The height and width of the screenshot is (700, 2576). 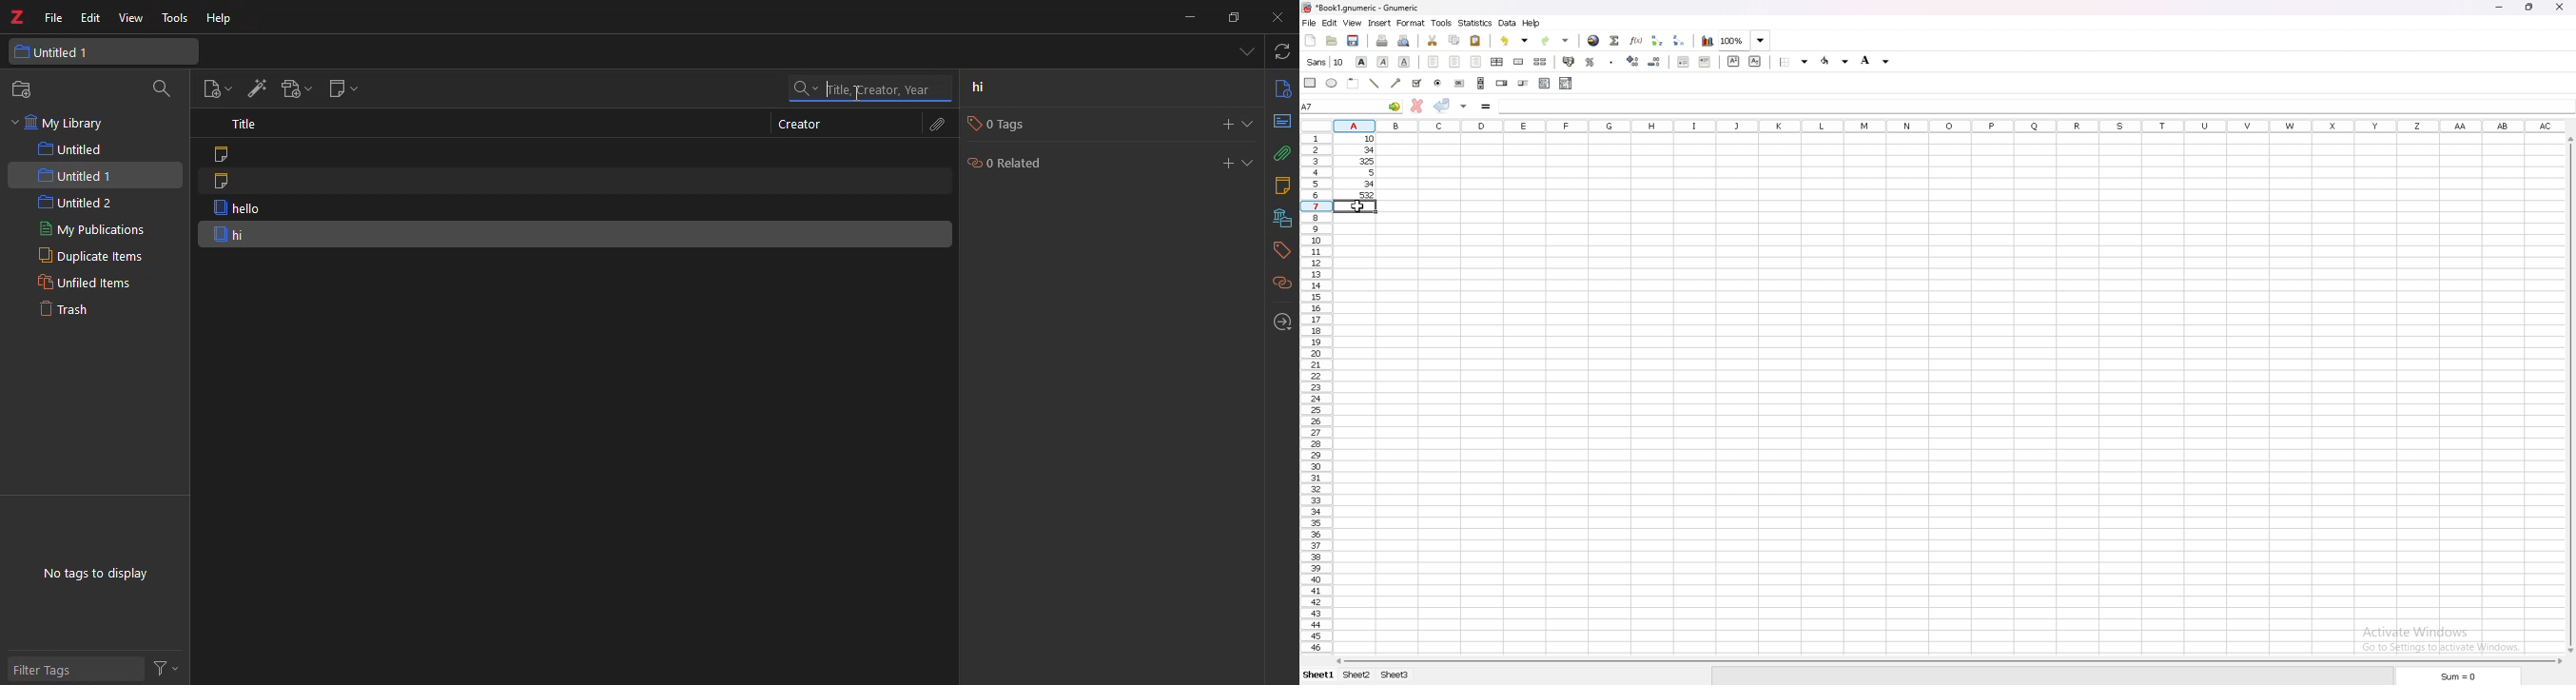 What do you see at coordinates (1432, 41) in the screenshot?
I see `cut` at bounding box center [1432, 41].